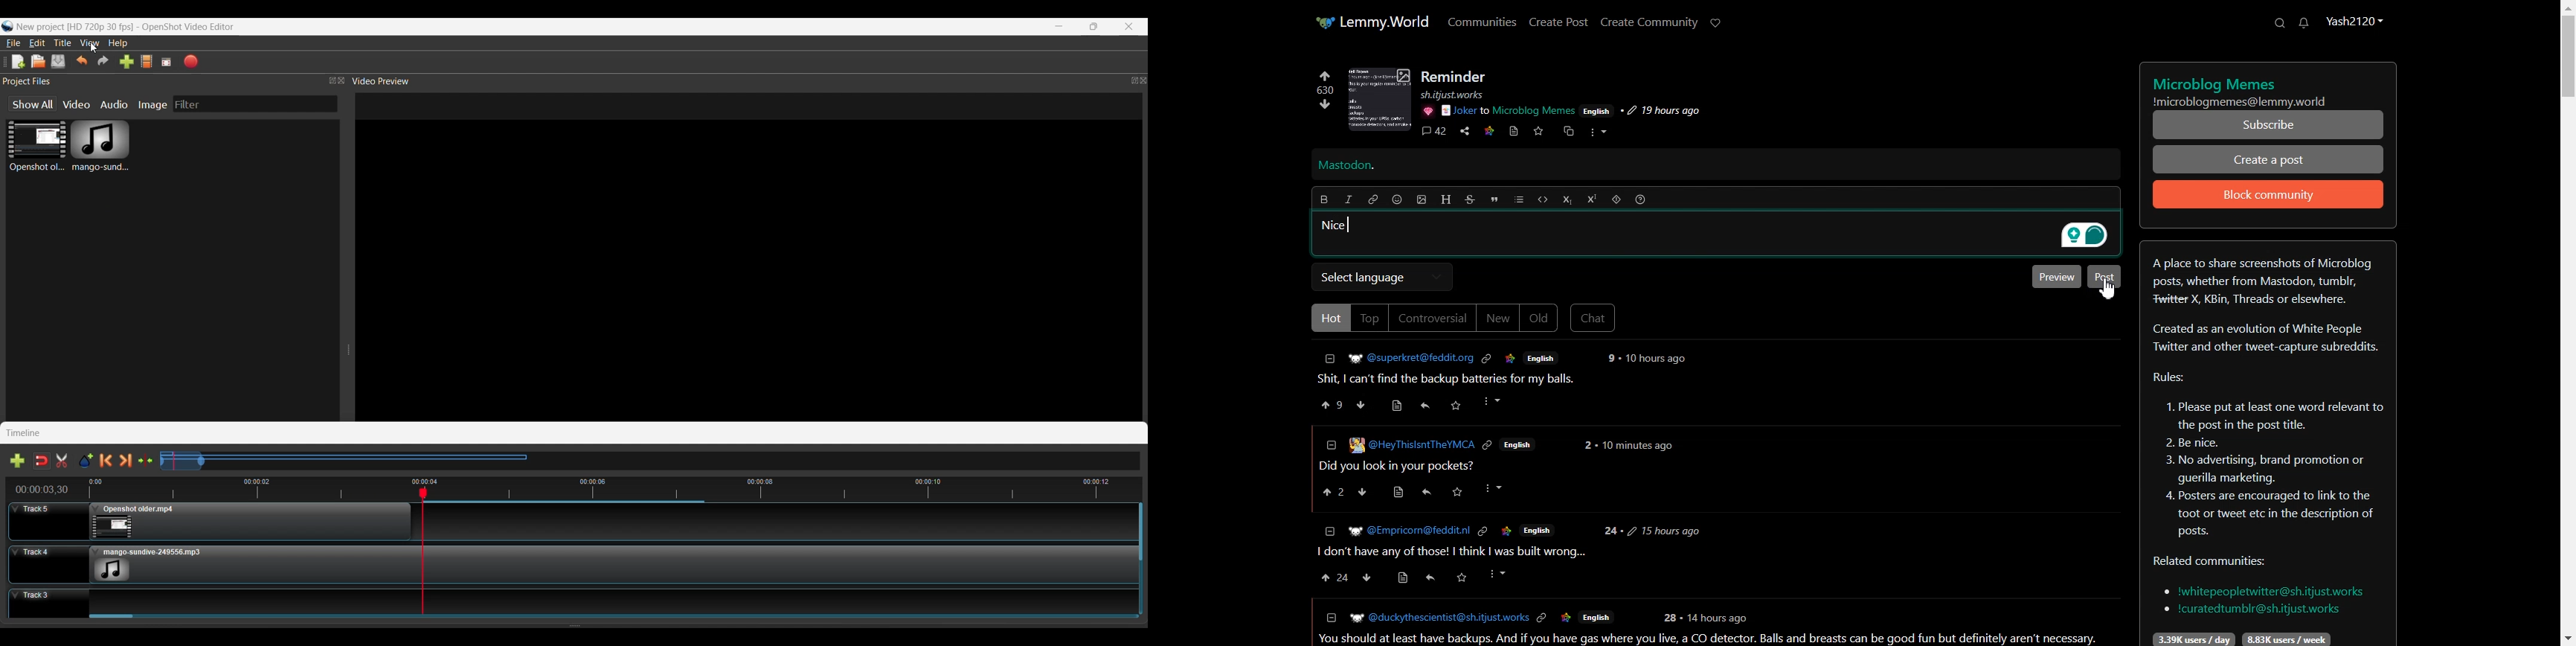 The image size is (2576, 672). What do you see at coordinates (1462, 578) in the screenshot?
I see `` at bounding box center [1462, 578].